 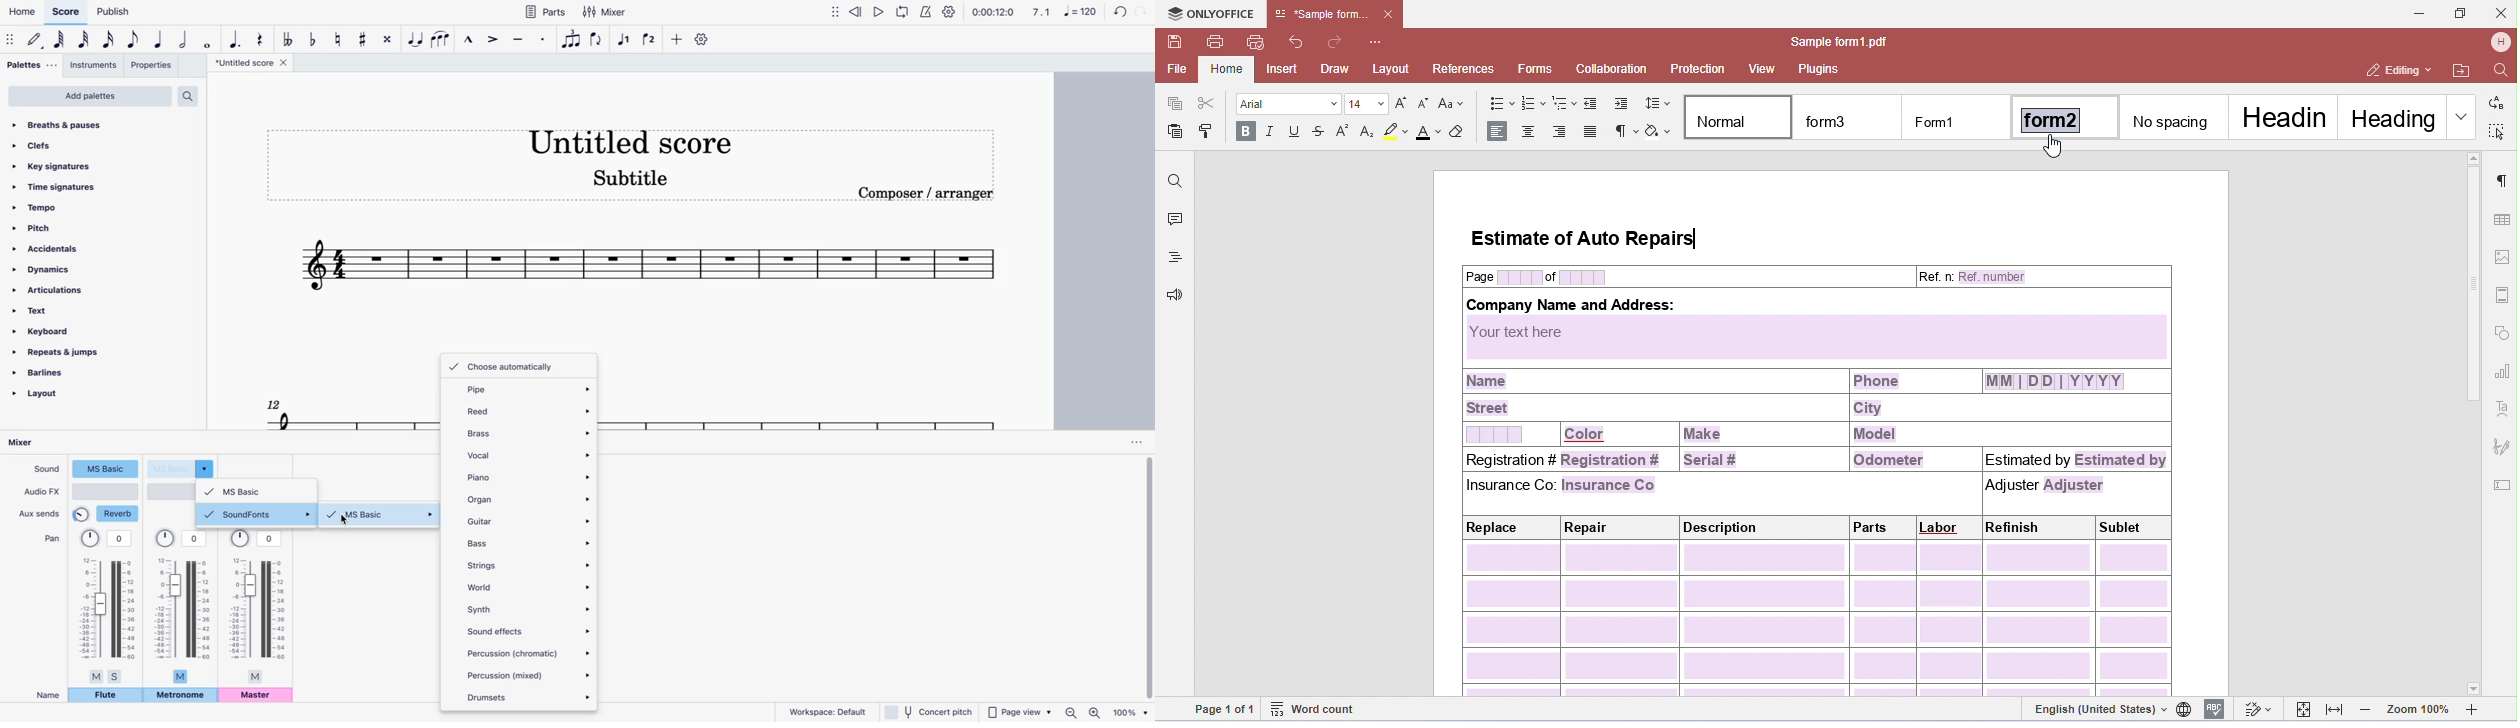 I want to click on feedback and support, so click(x=1176, y=296).